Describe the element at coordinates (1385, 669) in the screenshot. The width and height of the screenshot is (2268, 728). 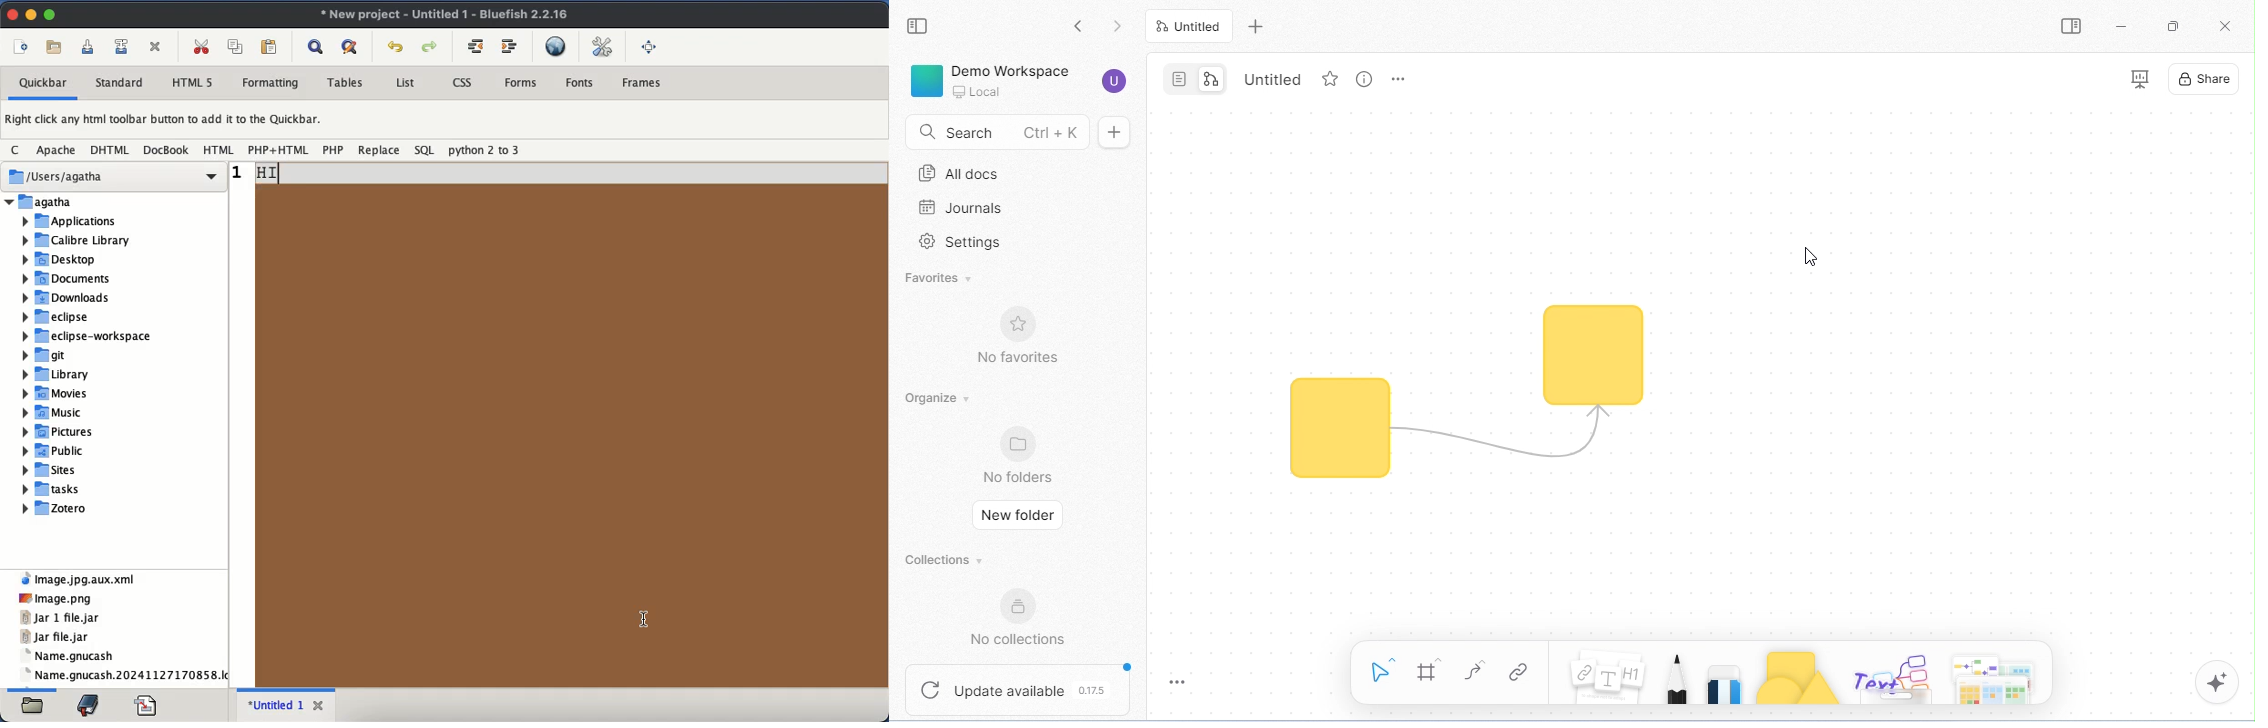
I see `select` at that location.